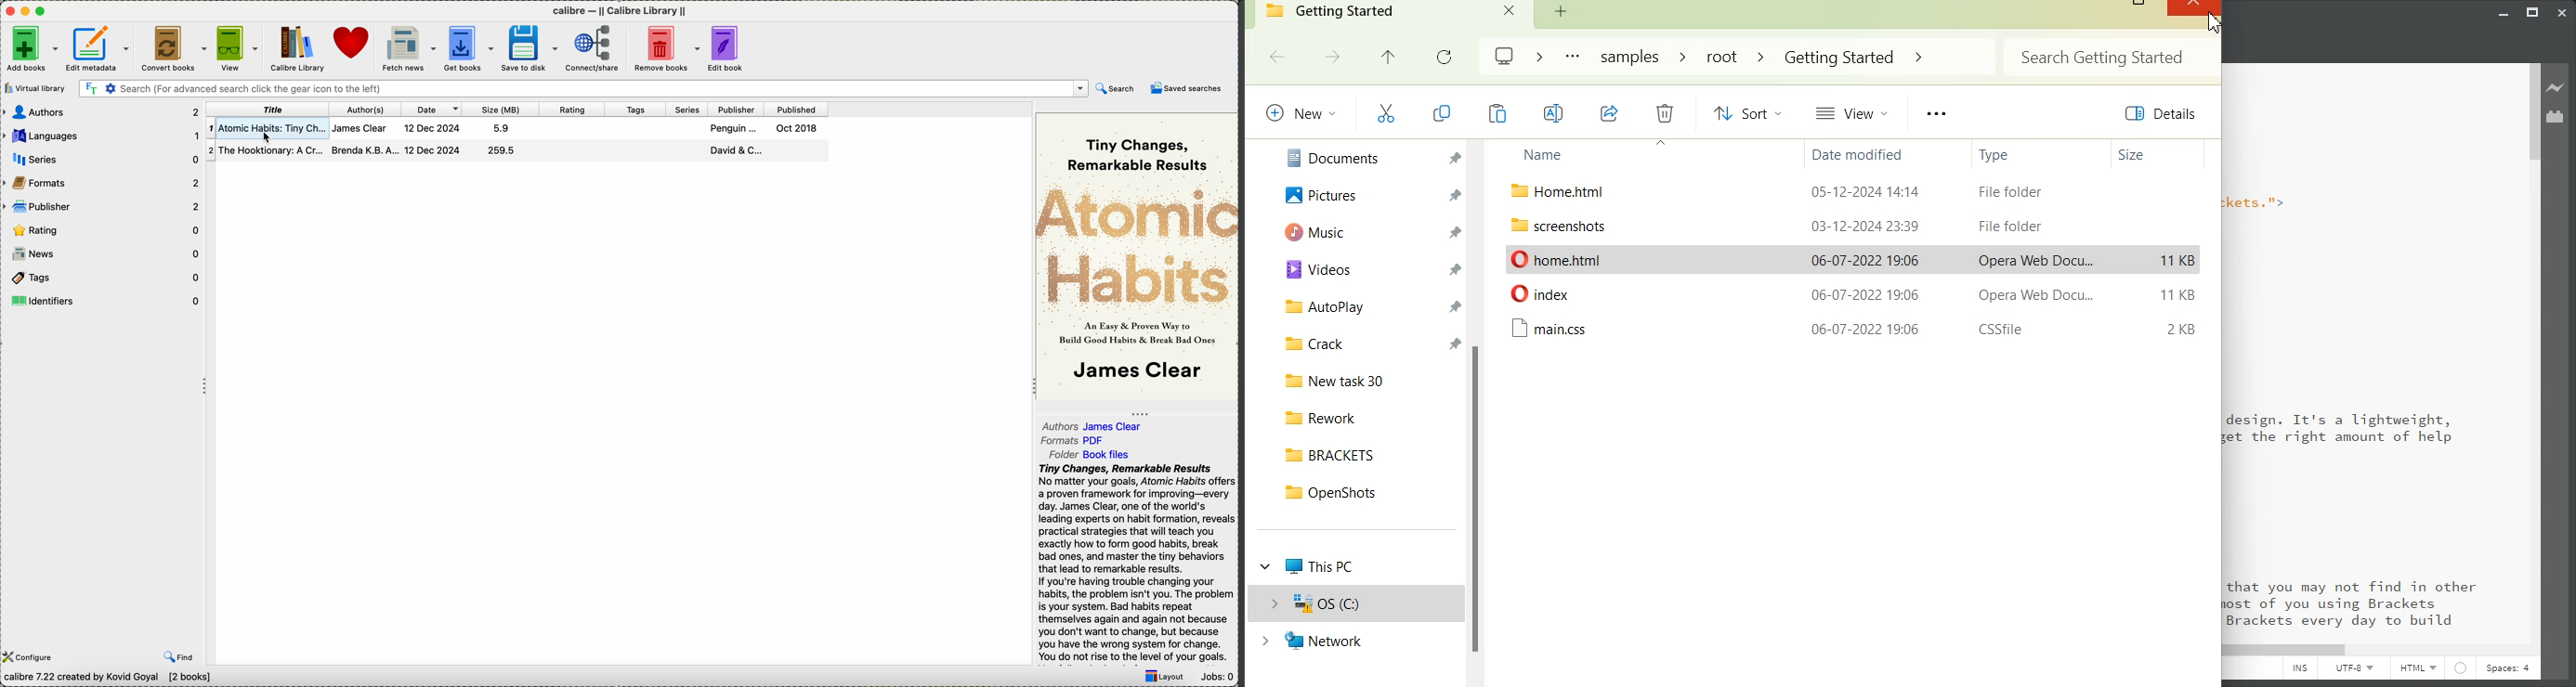 The height and width of the screenshot is (700, 2576). What do you see at coordinates (1366, 381) in the screenshot?
I see `New task 30 File` at bounding box center [1366, 381].